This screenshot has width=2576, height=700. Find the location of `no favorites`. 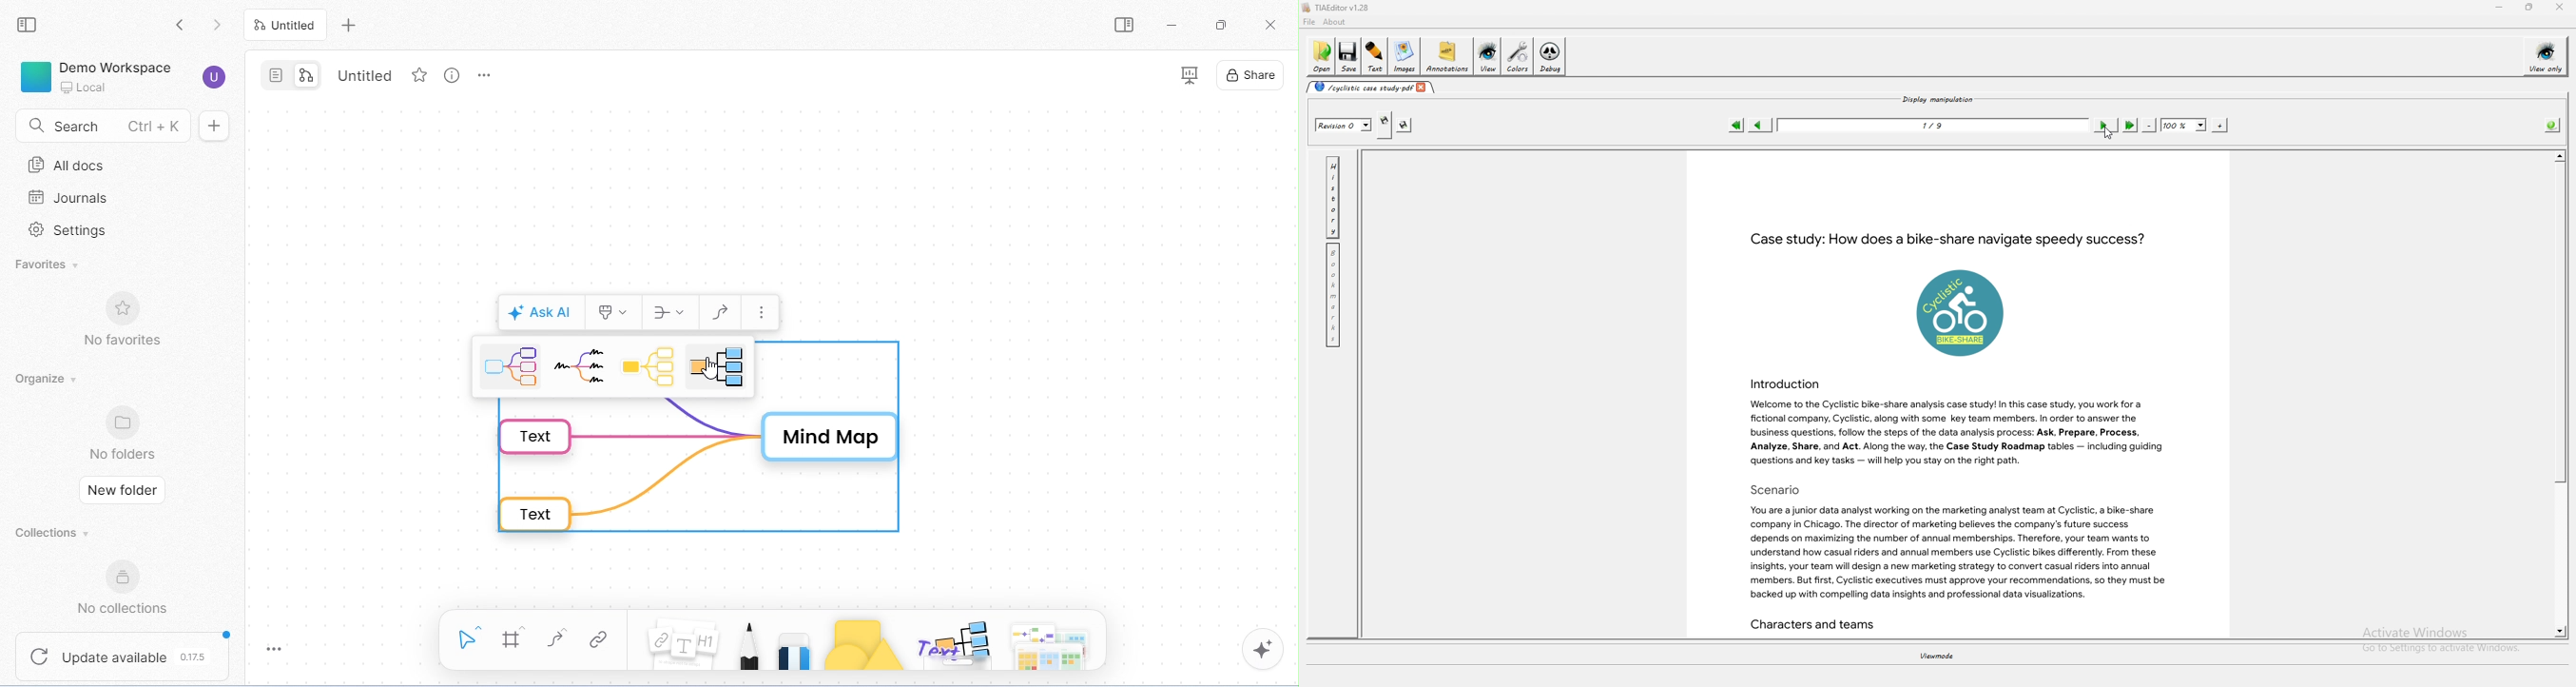

no favorites is located at coordinates (126, 320).